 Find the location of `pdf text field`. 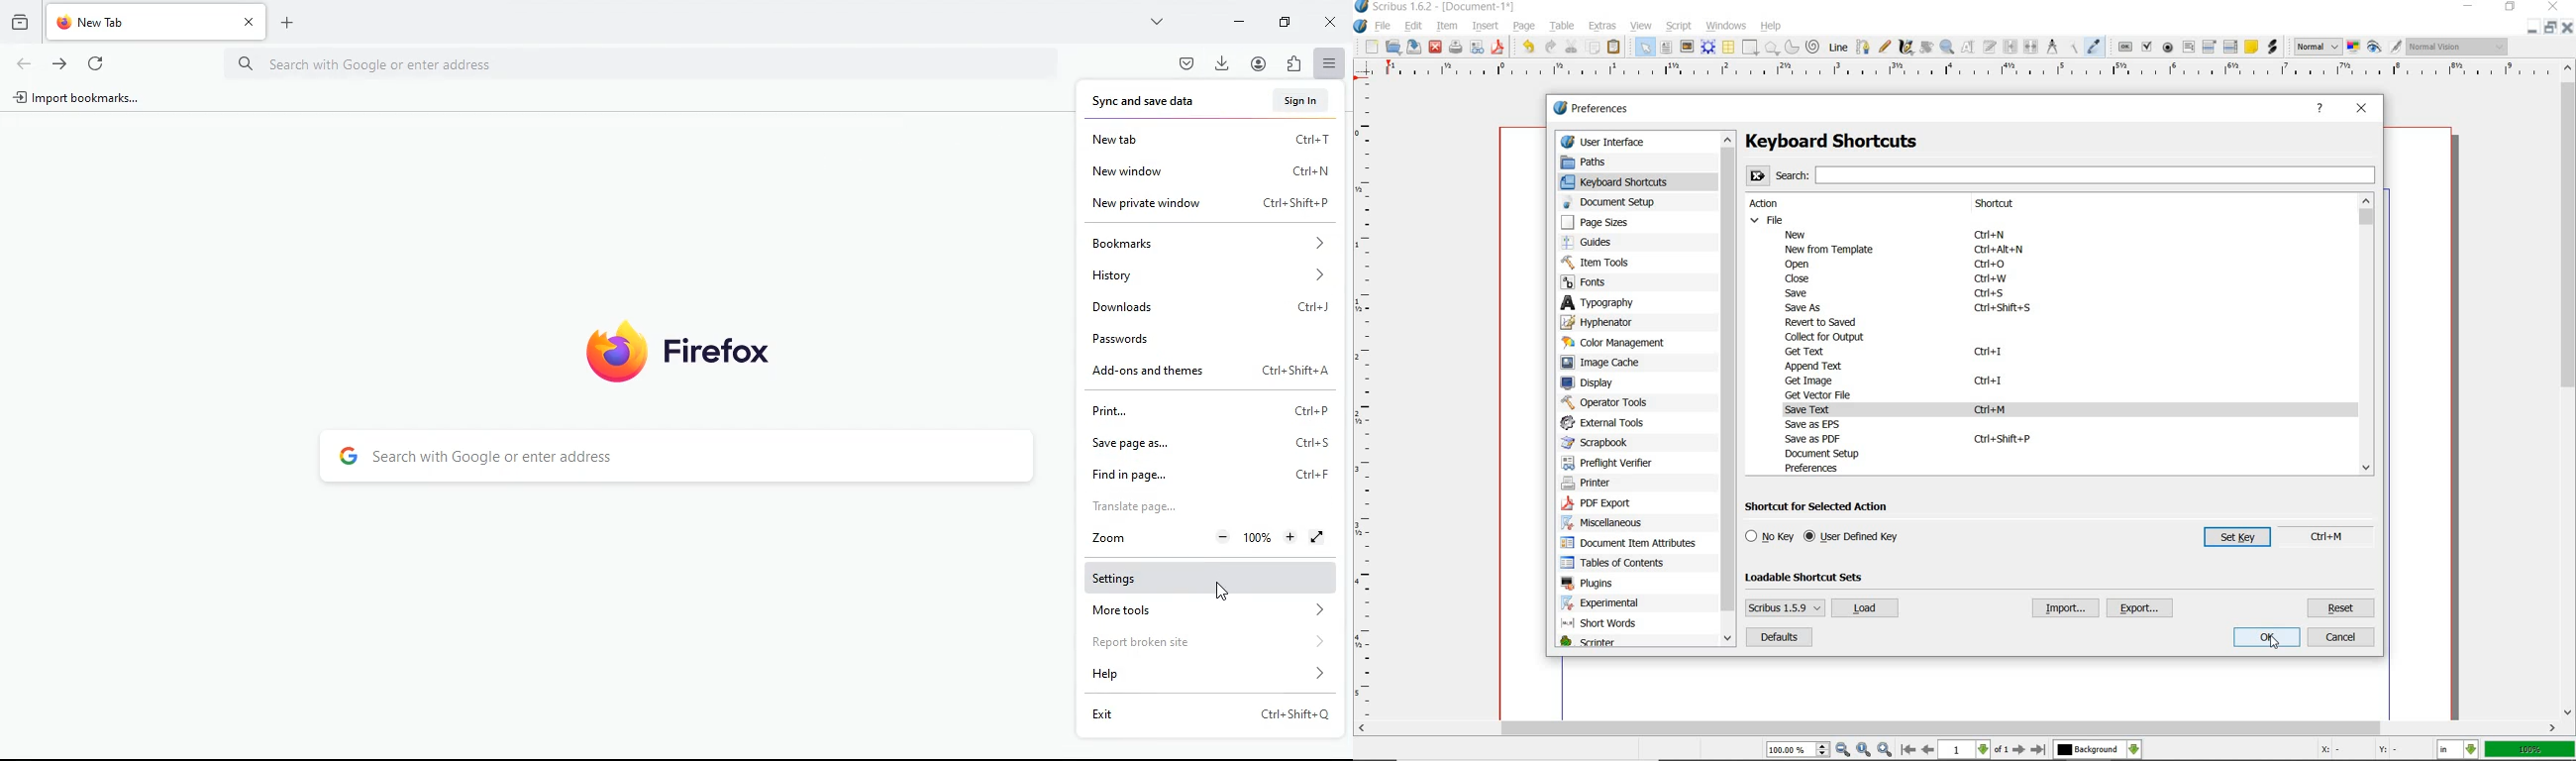

pdf text field is located at coordinates (2189, 49).